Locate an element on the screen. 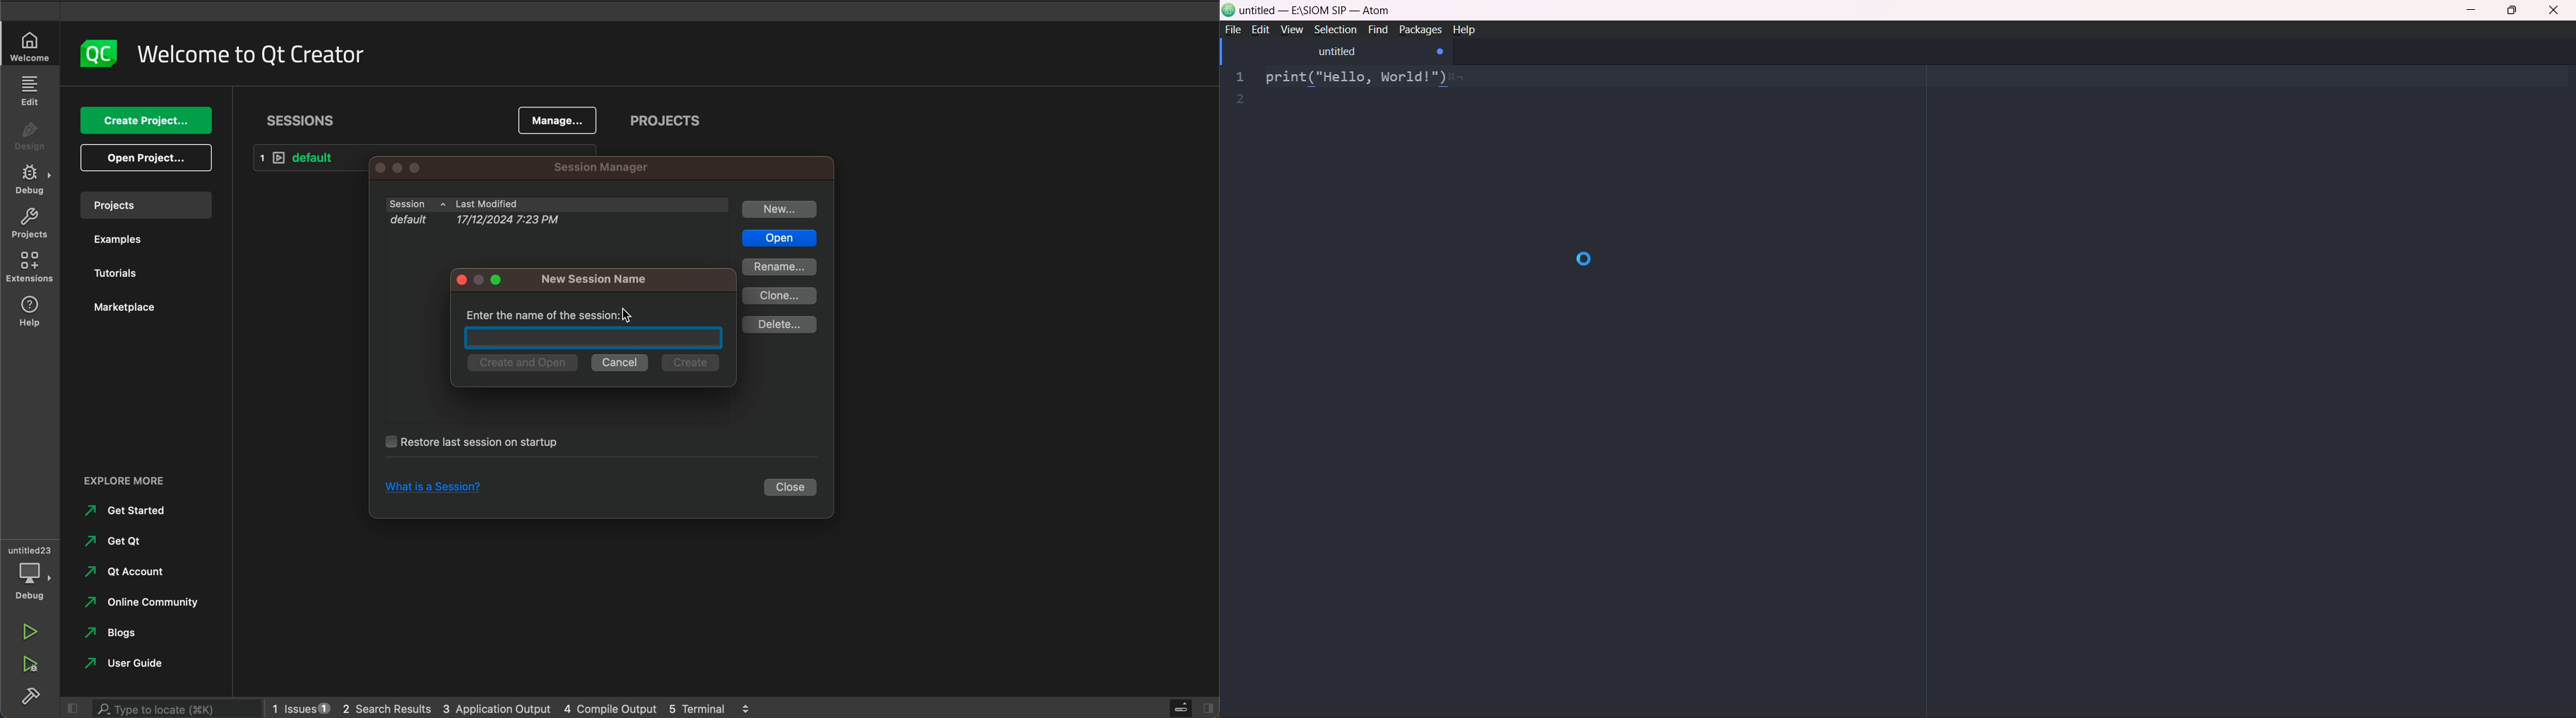  issues is located at coordinates (299, 706).